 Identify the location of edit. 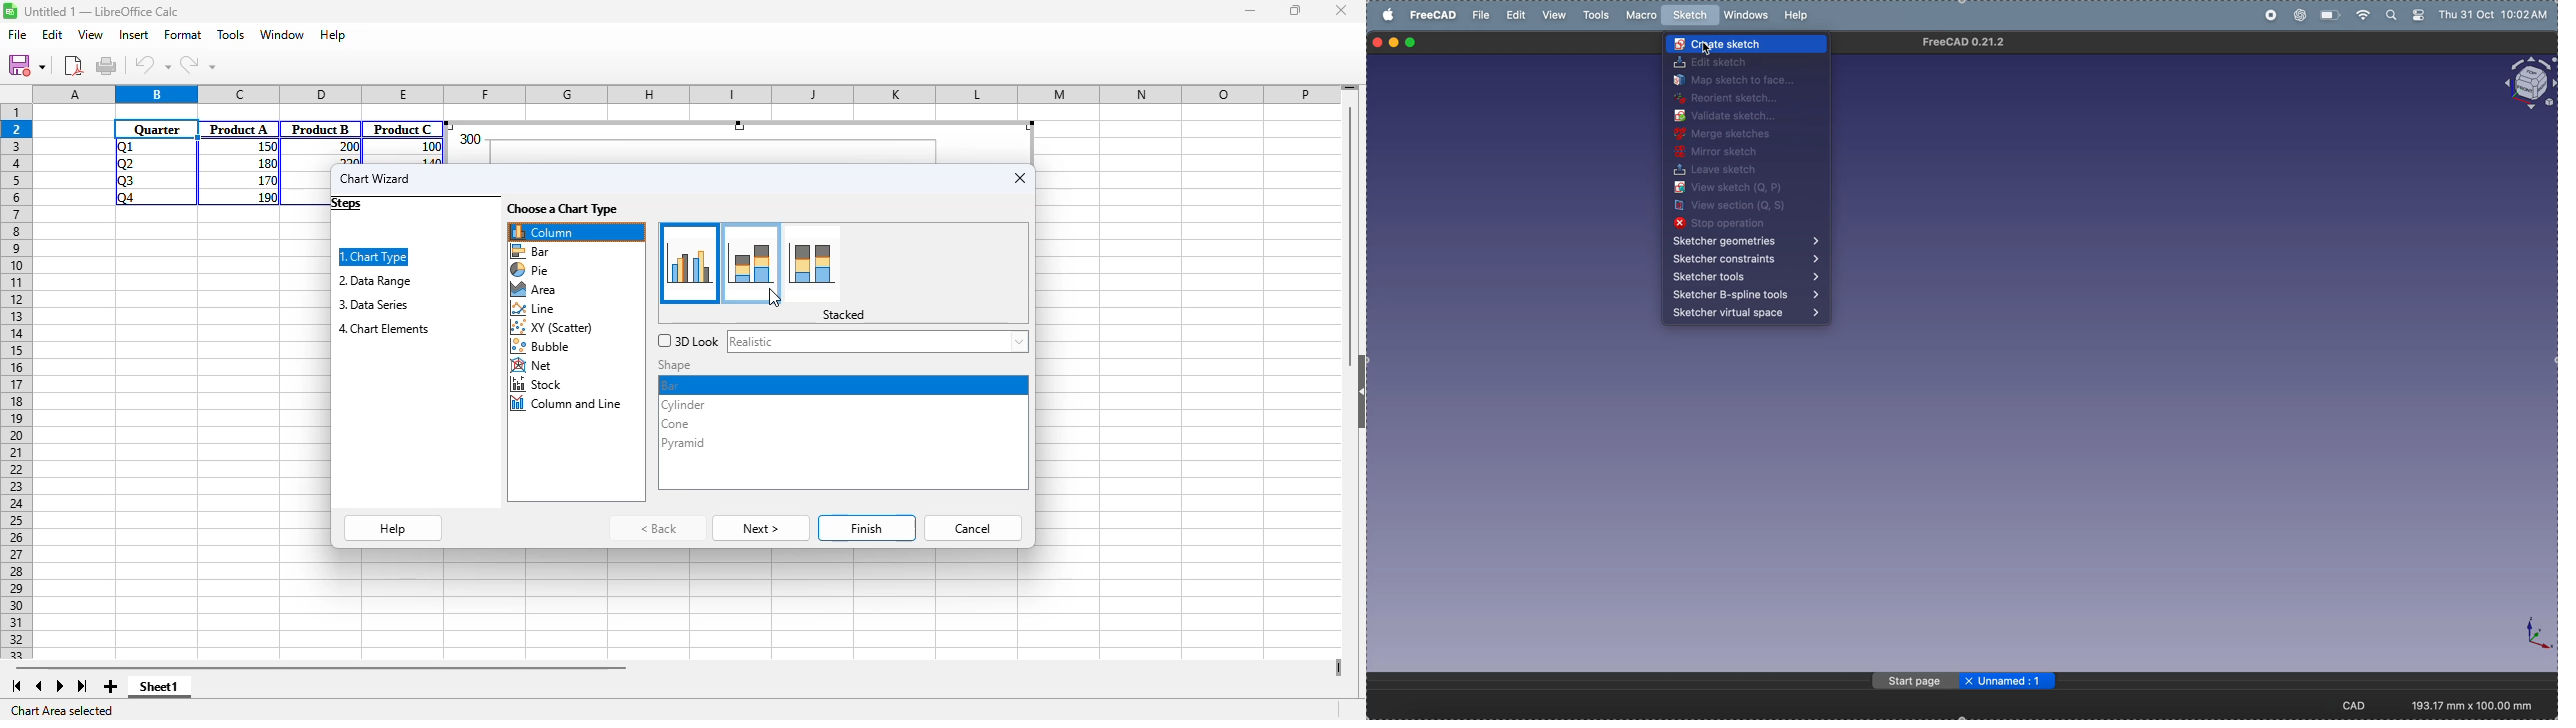
(52, 34).